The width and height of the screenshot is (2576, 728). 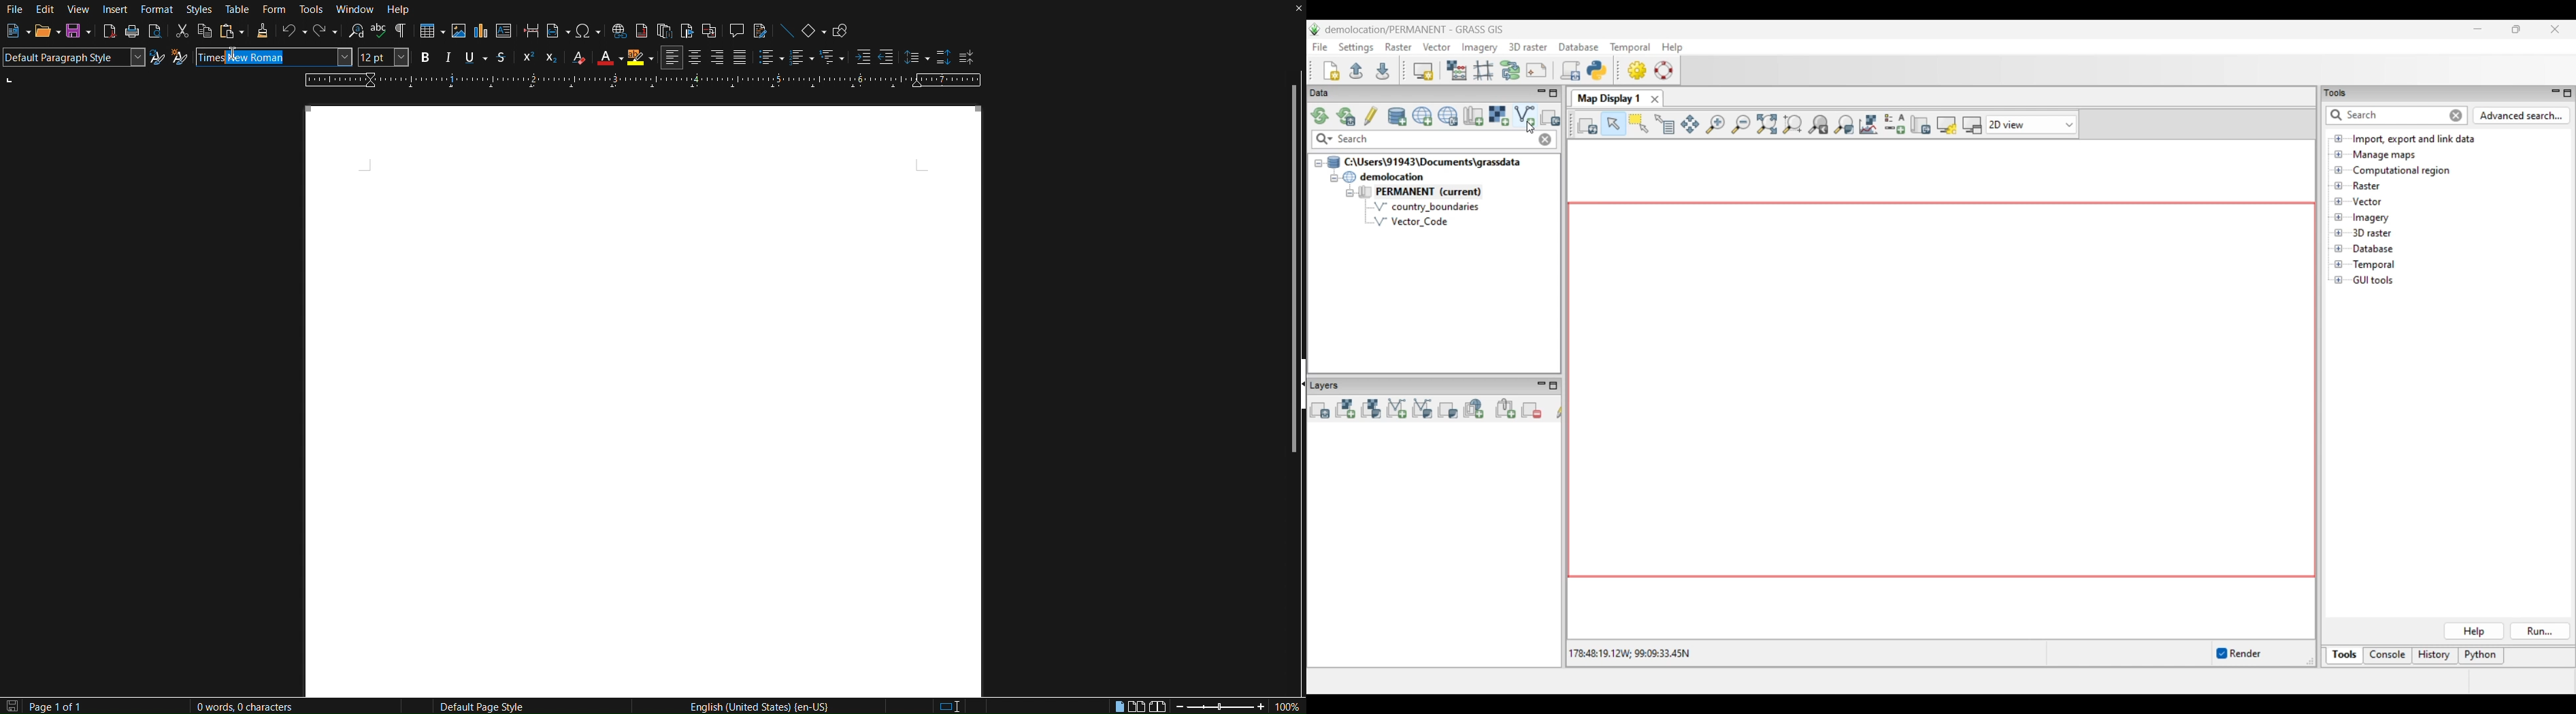 What do you see at coordinates (768, 58) in the screenshot?
I see `Toggle unordered list` at bounding box center [768, 58].